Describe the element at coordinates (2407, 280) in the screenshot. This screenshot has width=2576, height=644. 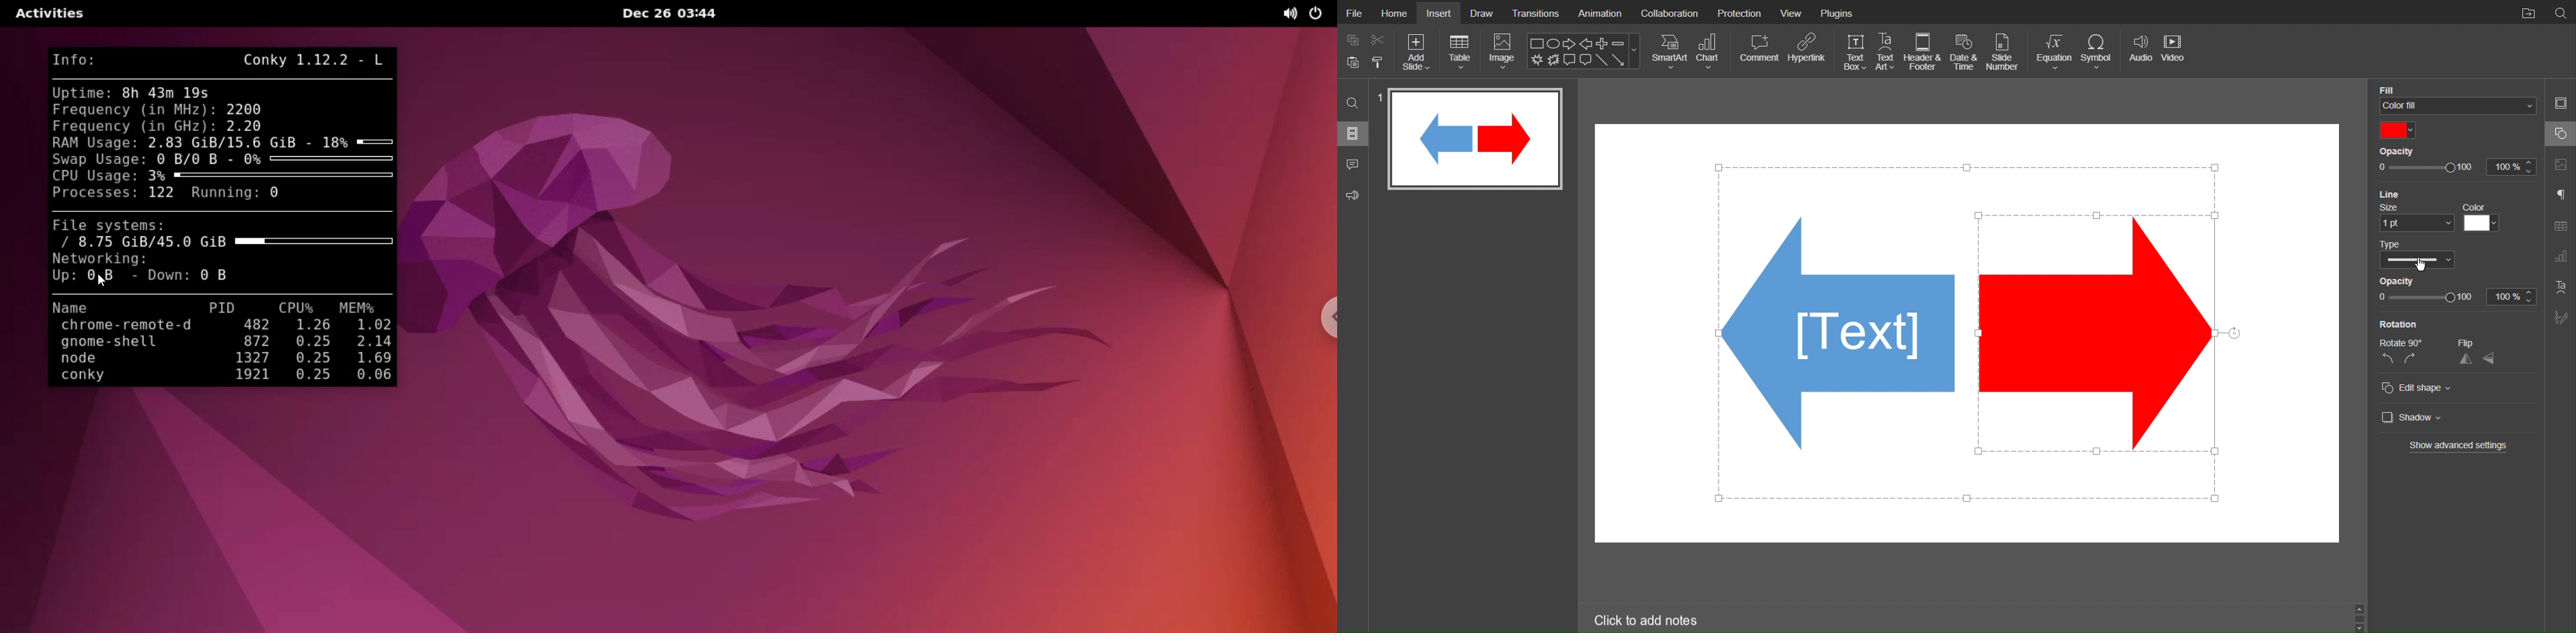
I see `Opacity` at that location.